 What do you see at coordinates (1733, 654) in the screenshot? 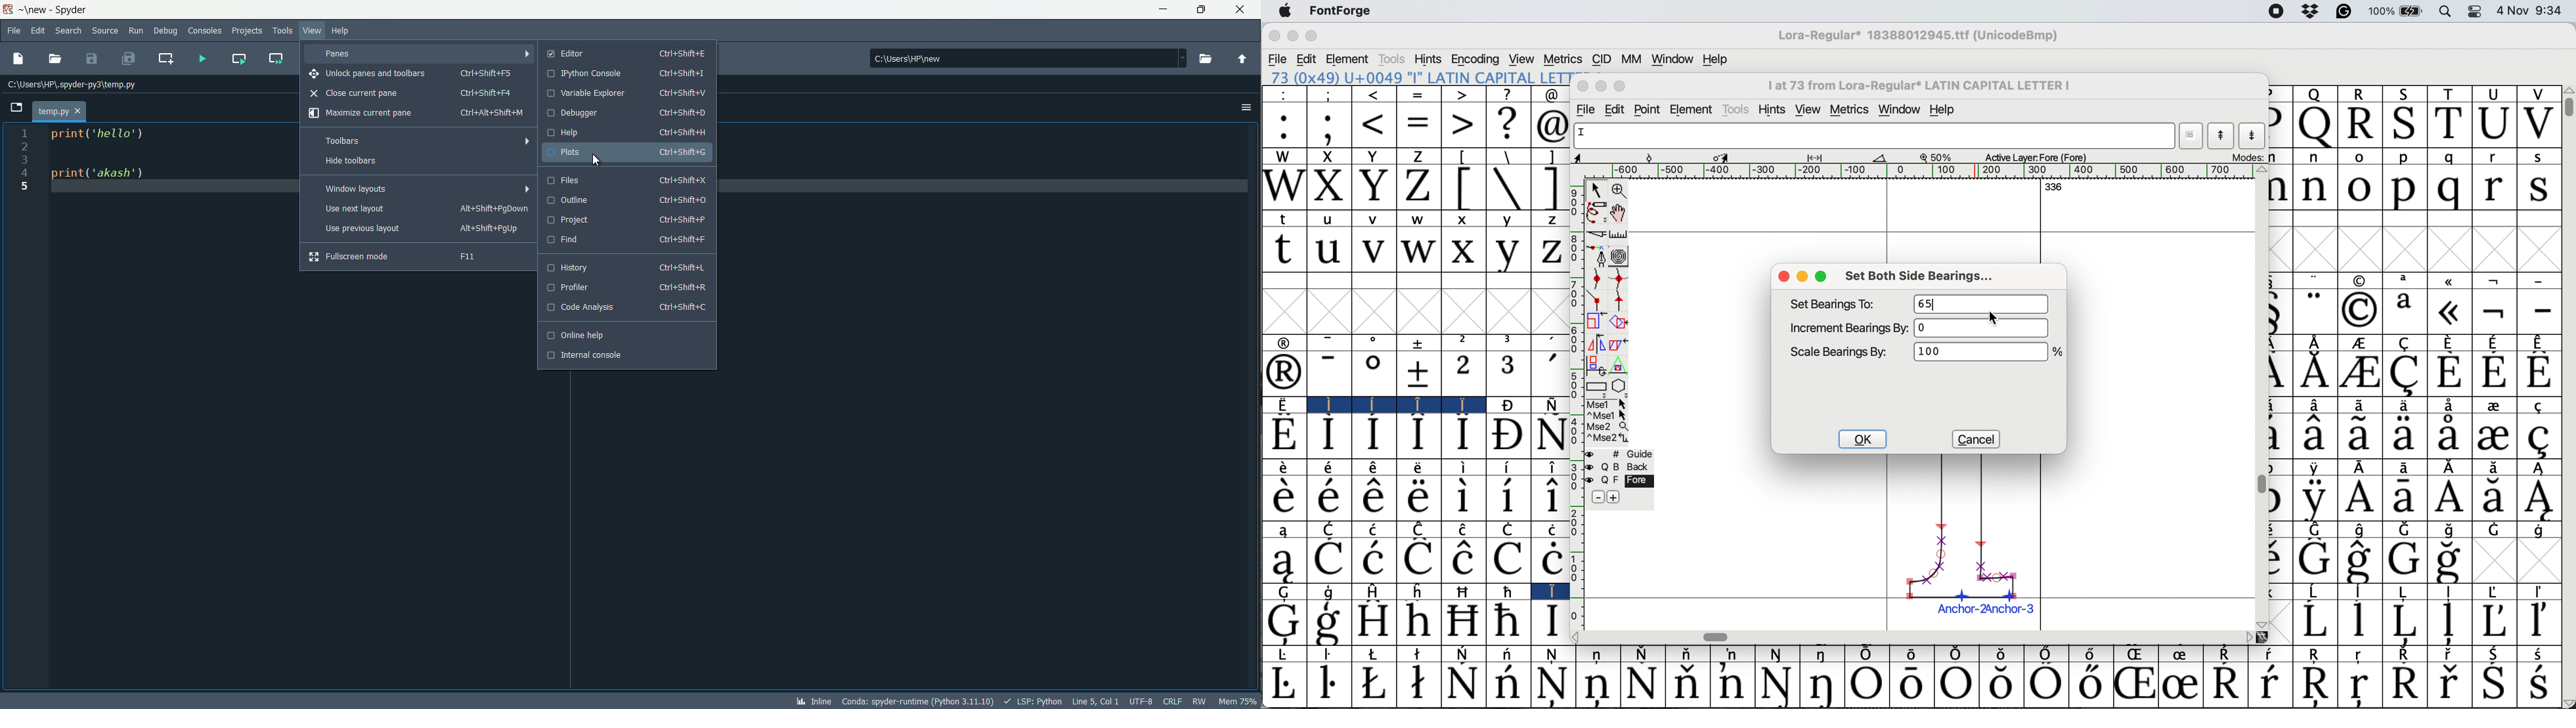
I see `Symbol` at bounding box center [1733, 654].